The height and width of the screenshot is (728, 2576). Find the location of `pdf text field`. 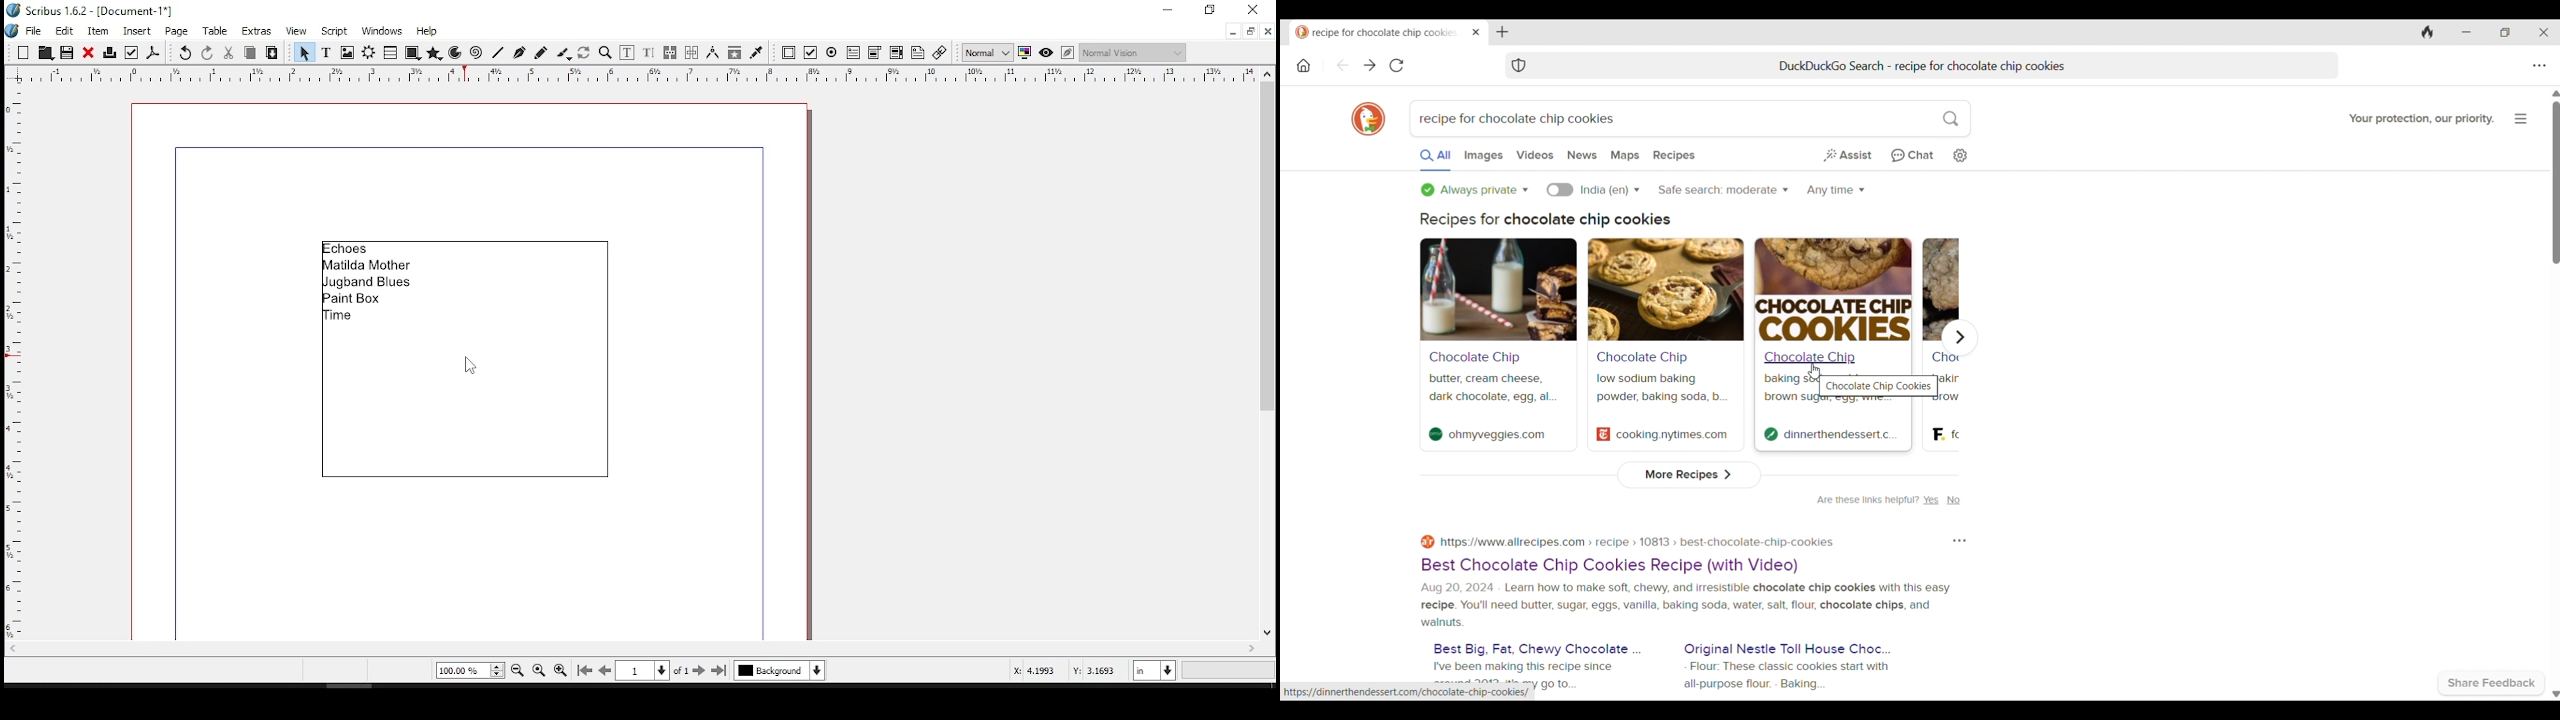

pdf text field is located at coordinates (853, 53).